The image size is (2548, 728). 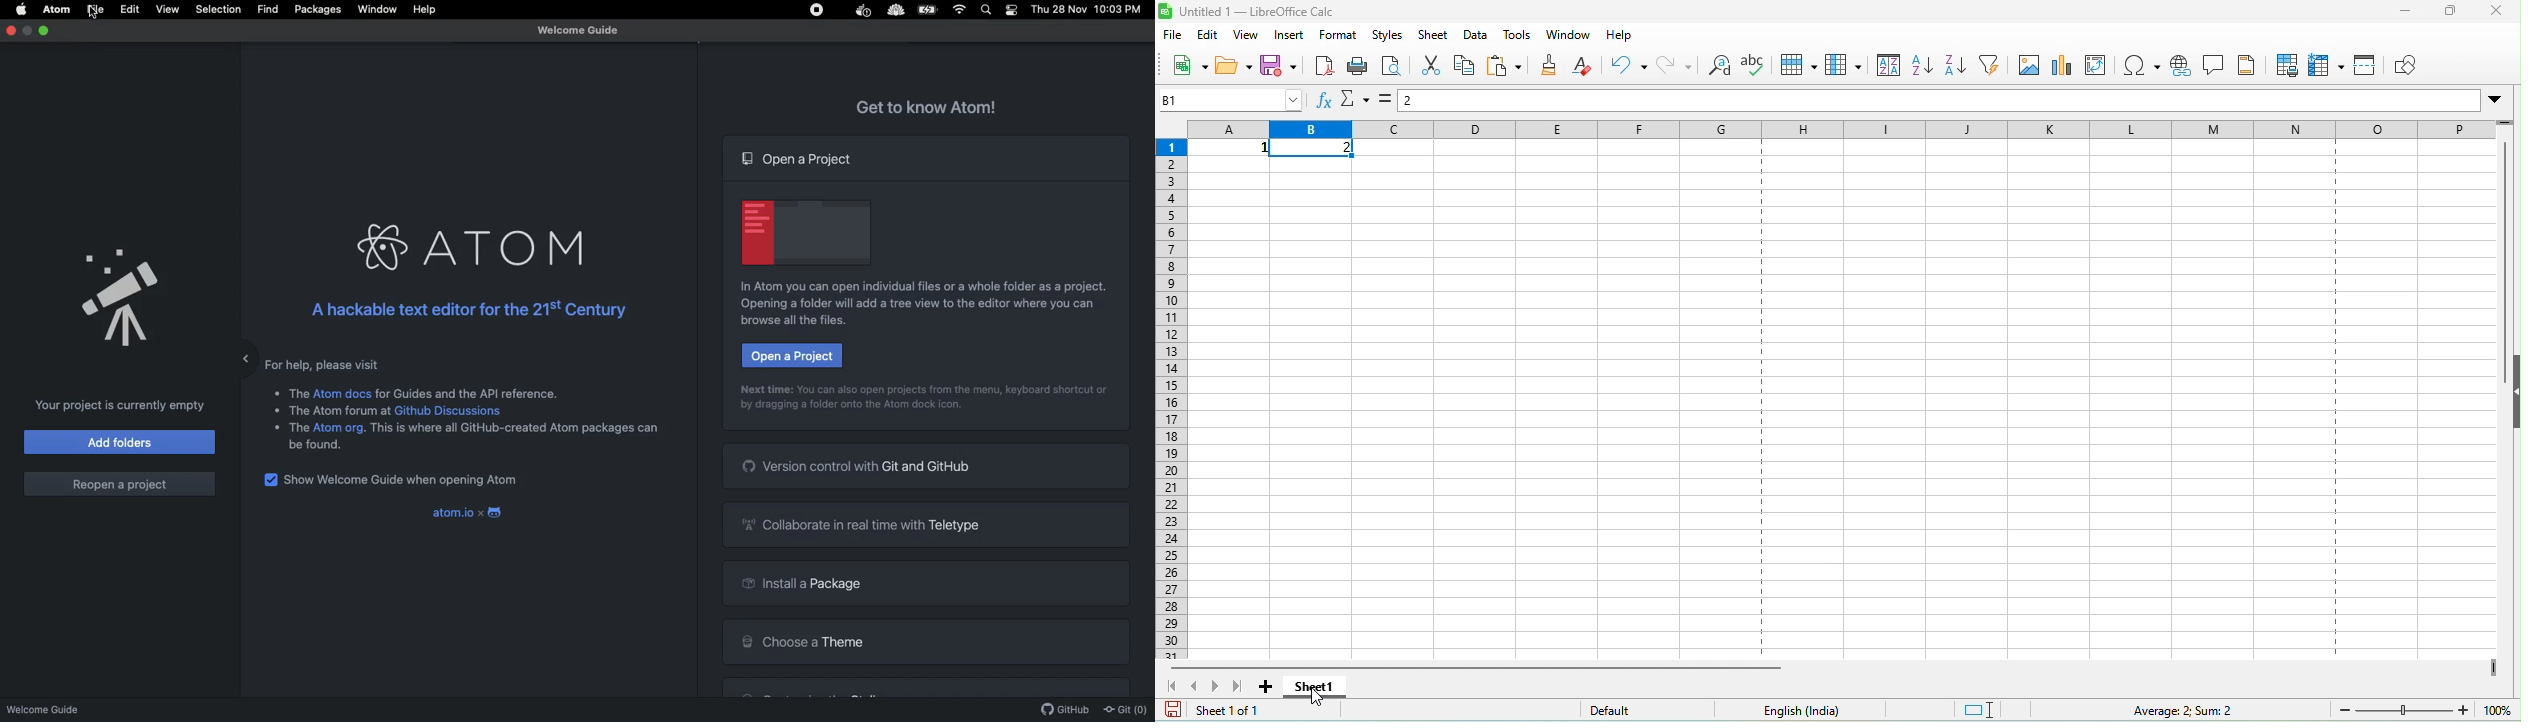 What do you see at coordinates (1958, 66) in the screenshot?
I see `sort descending` at bounding box center [1958, 66].